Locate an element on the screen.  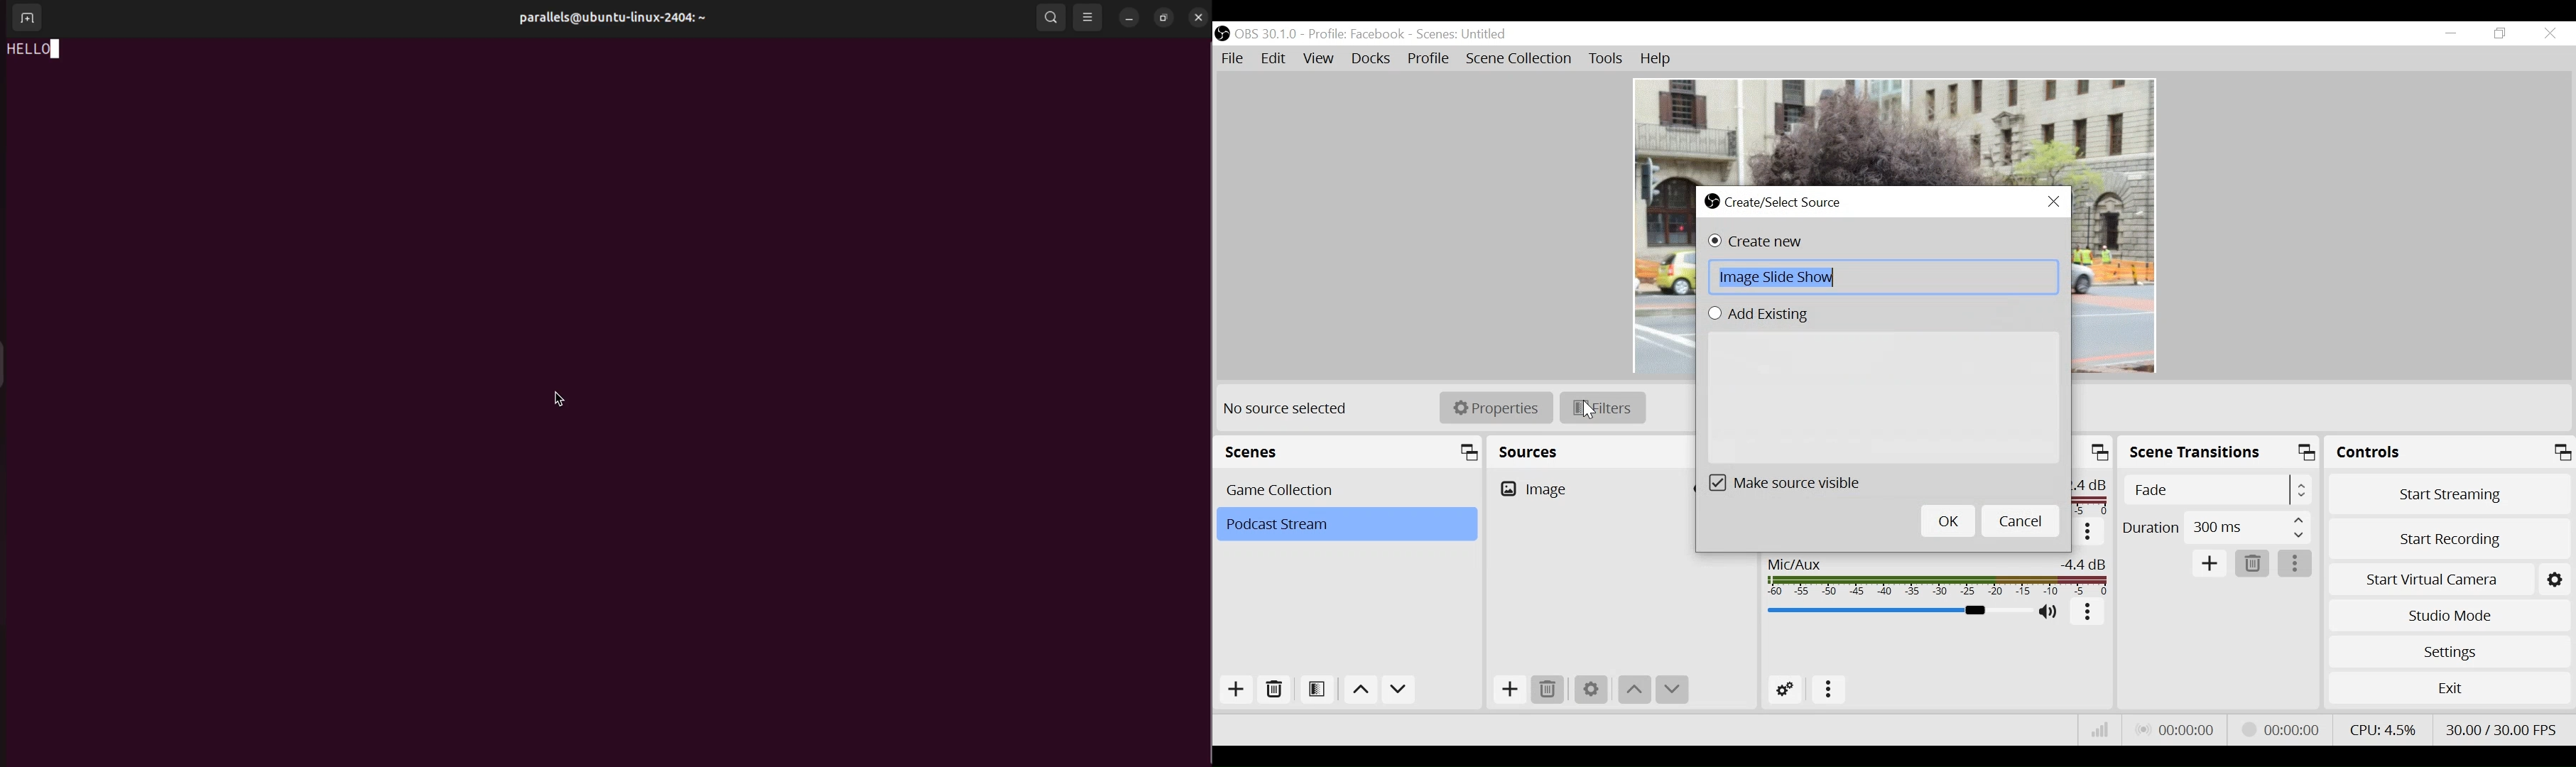
Image is located at coordinates (1588, 489).